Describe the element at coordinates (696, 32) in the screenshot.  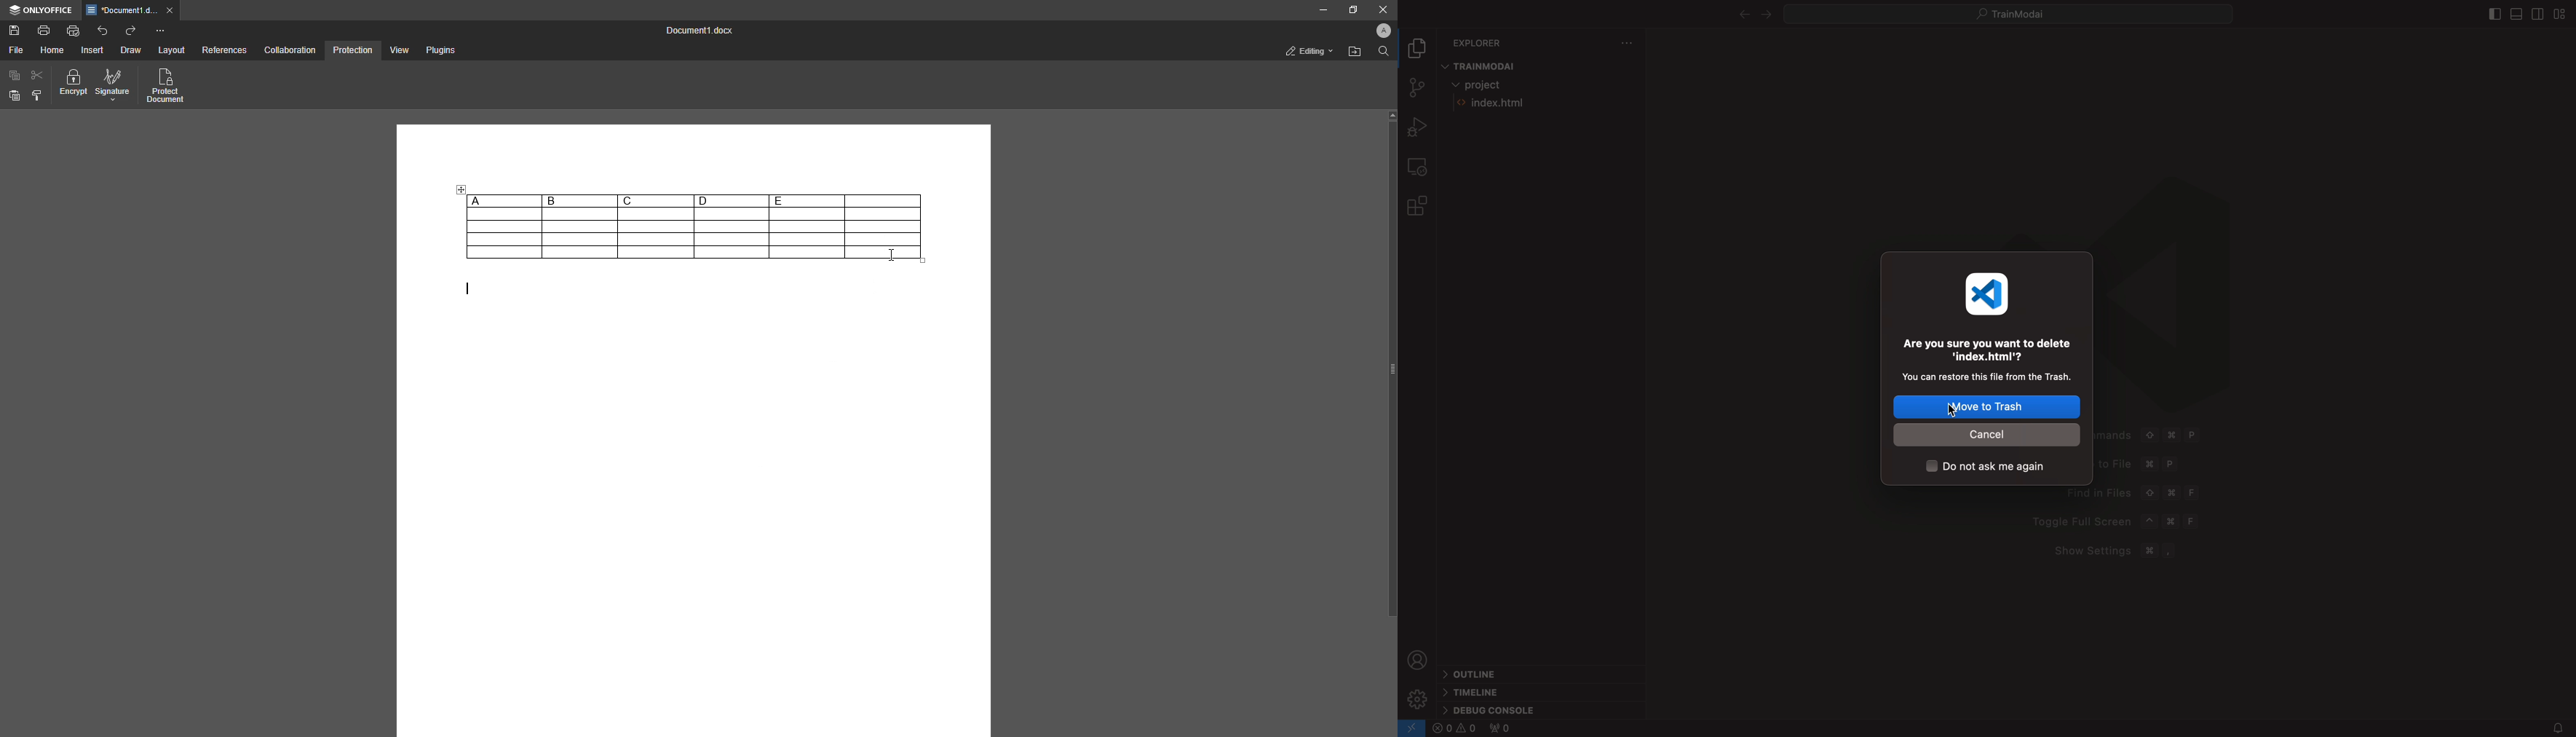
I see `Document 1` at that location.